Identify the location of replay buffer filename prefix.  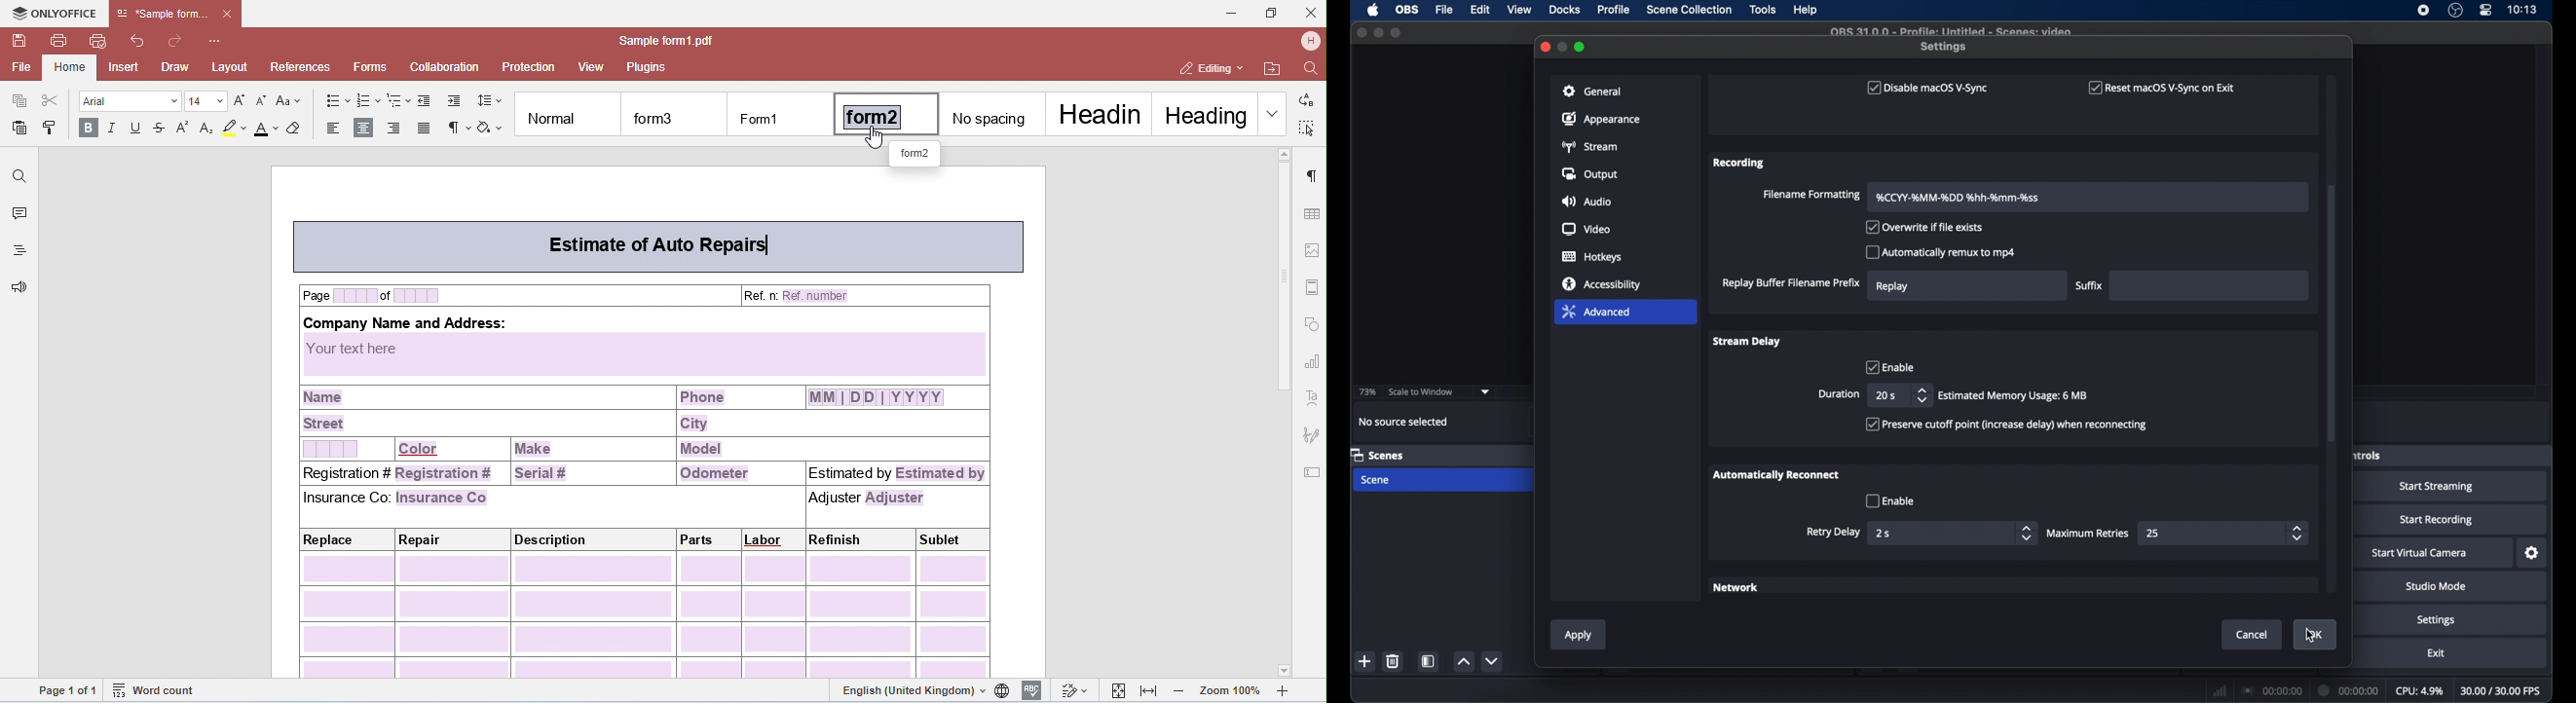
(1791, 283).